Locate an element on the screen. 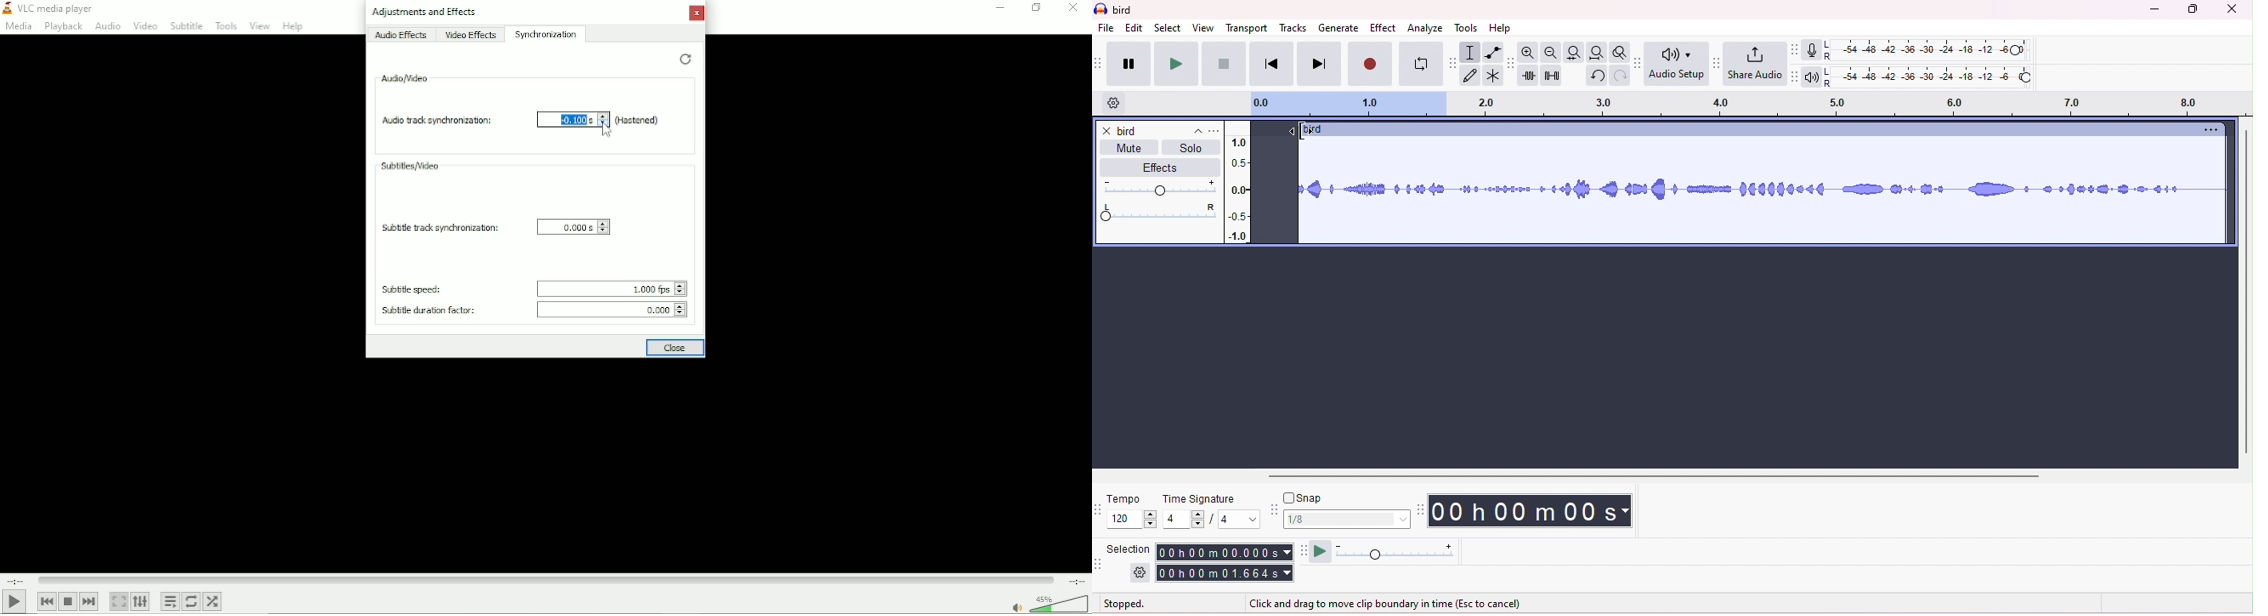  set Audio track synchronization is located at coordinates (565, 119).